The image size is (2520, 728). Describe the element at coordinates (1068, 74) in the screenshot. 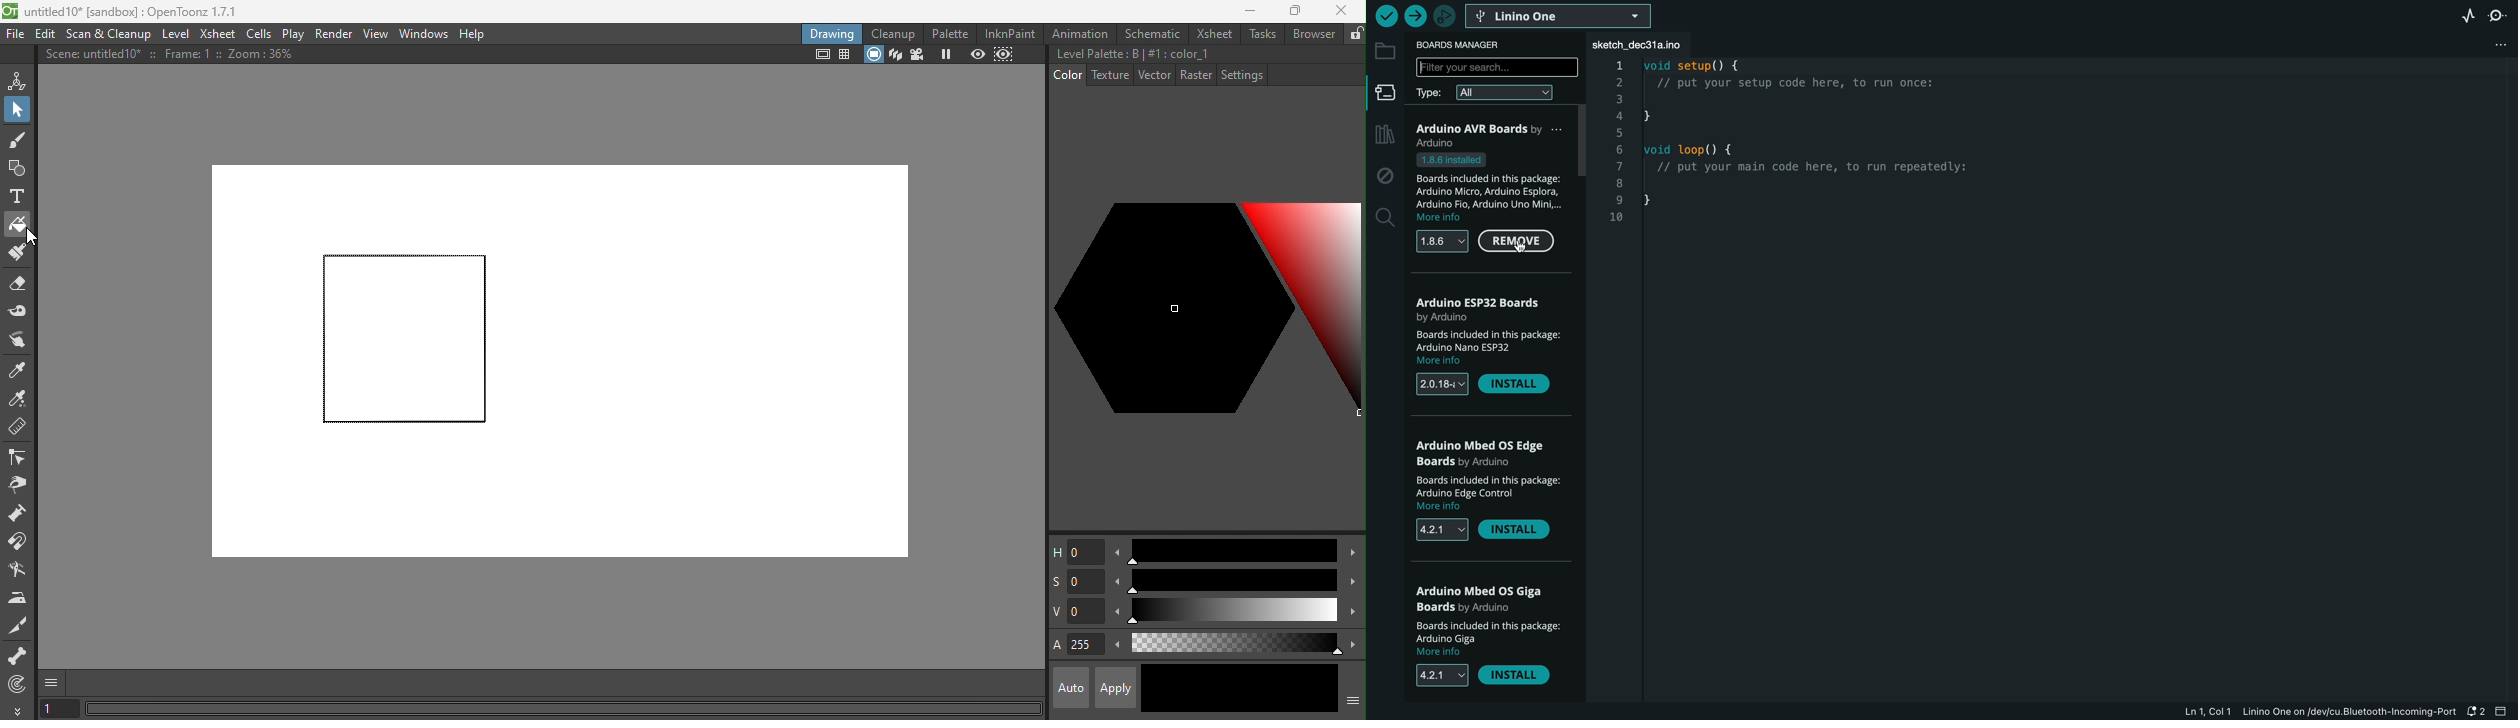

I see `Color` at that location.